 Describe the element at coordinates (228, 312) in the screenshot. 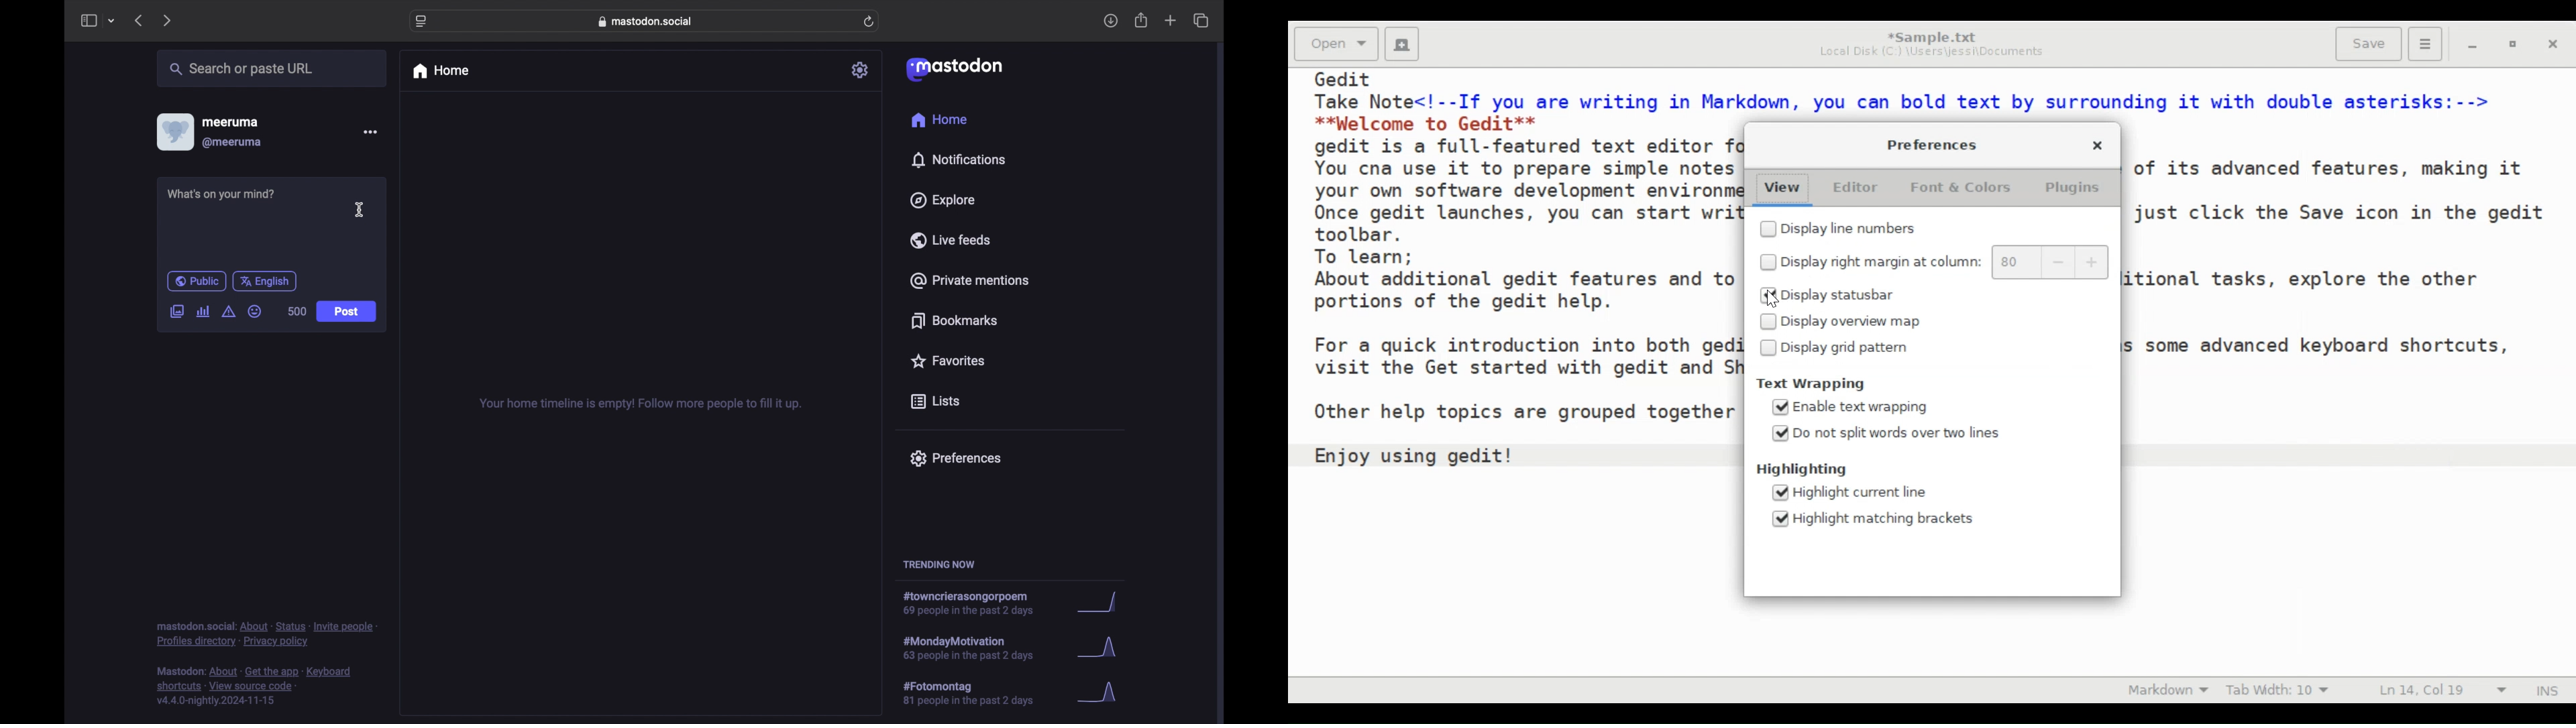

I see `add content warning` at that location.